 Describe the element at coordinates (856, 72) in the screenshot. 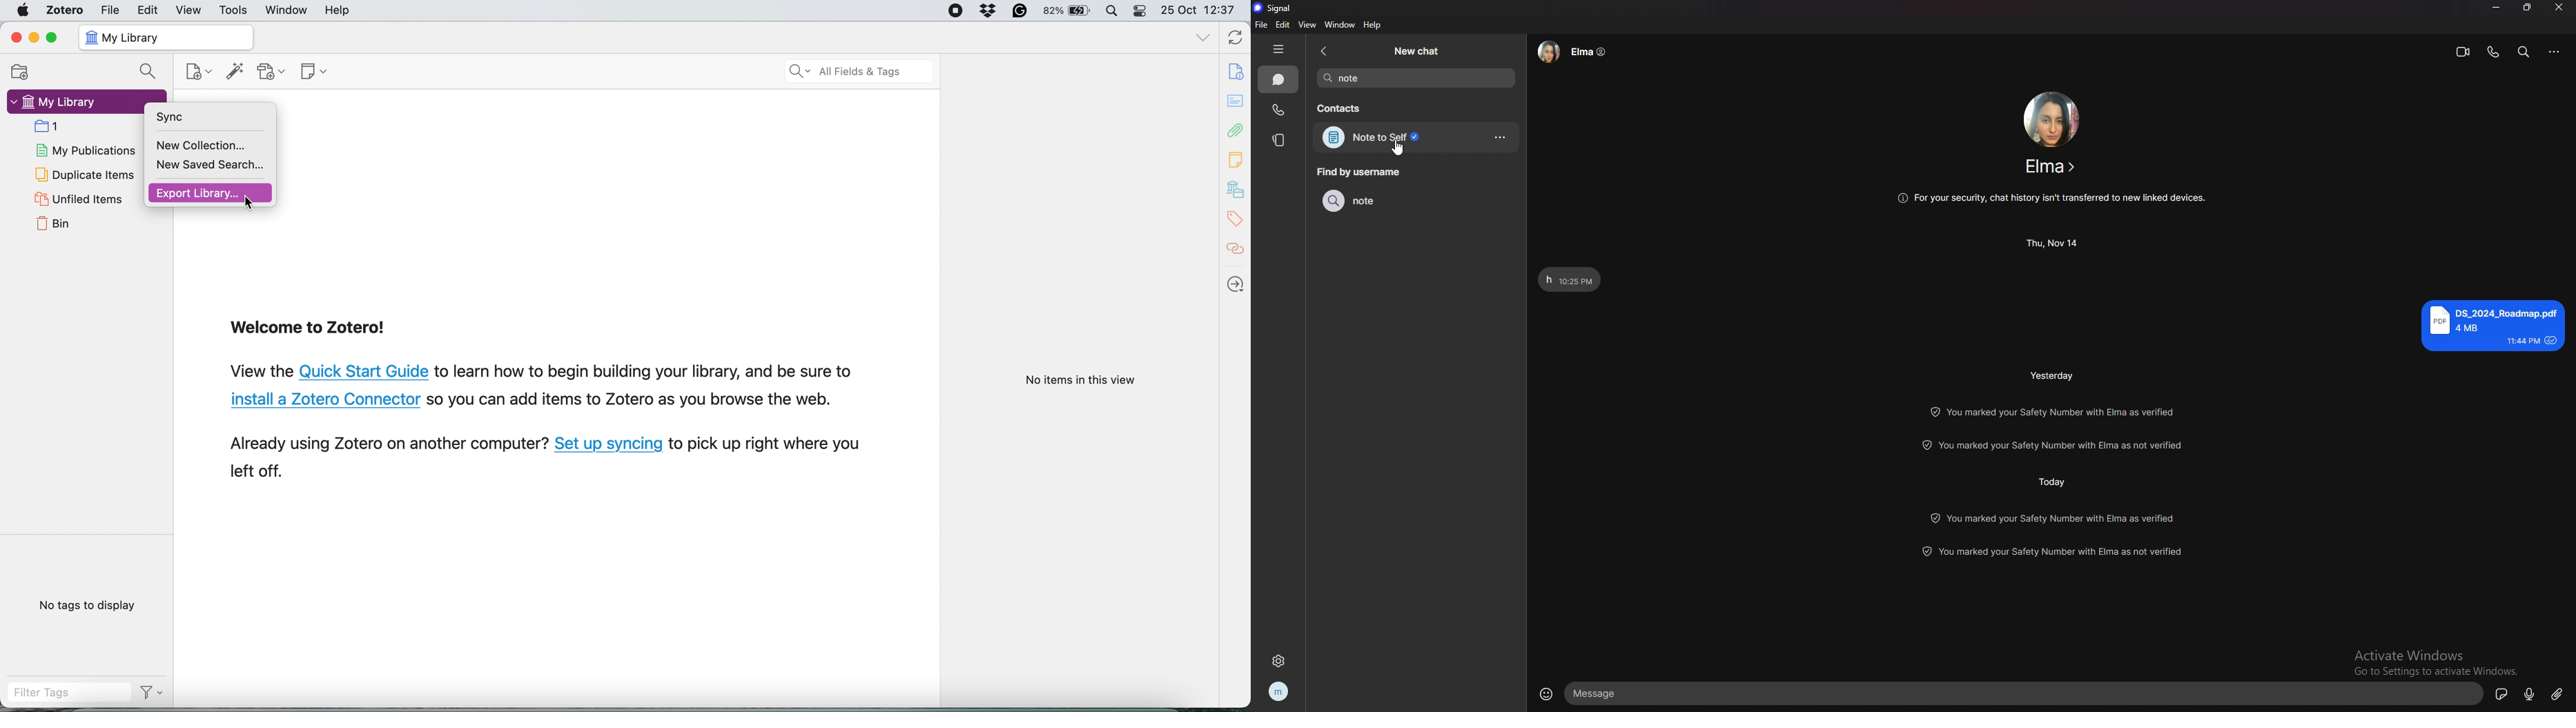

I see `search all field ads tags` at that location.